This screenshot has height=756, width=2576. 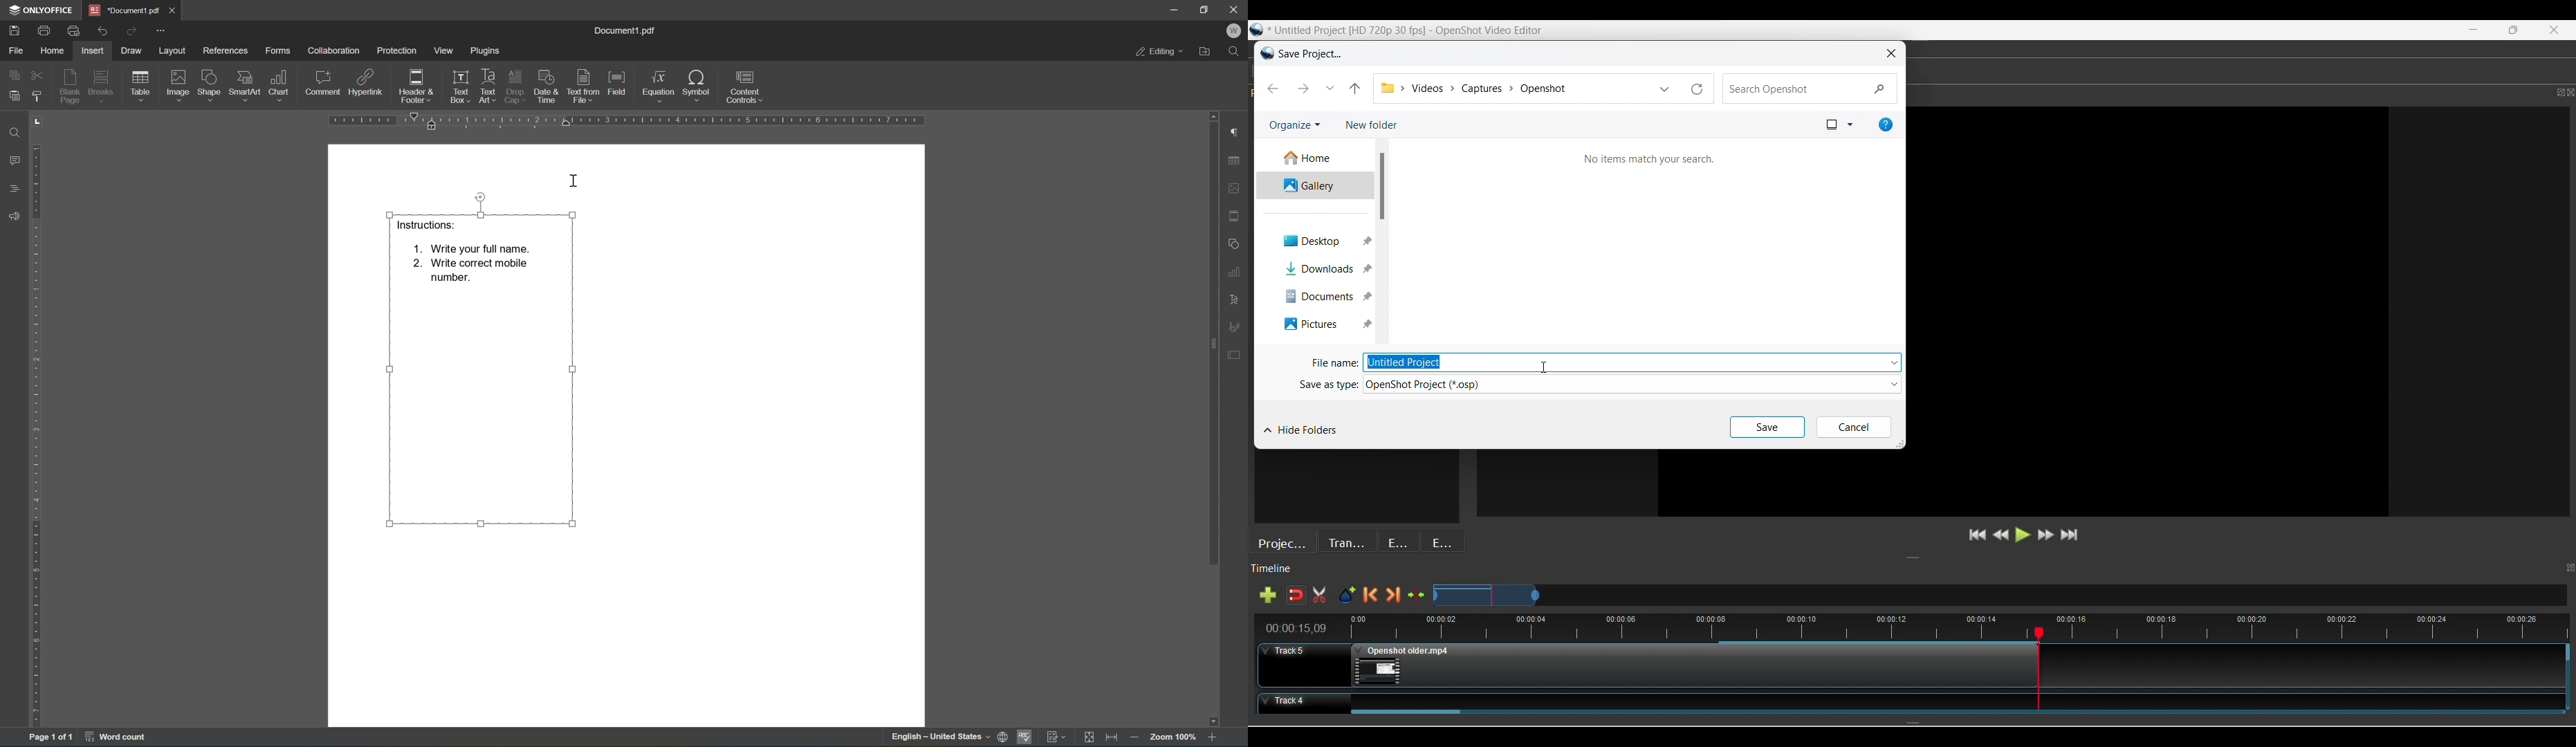 What do you see at coordinates (1886, 124) in the screenshot?
I see `Get help` at bounding box center [1886, 124].